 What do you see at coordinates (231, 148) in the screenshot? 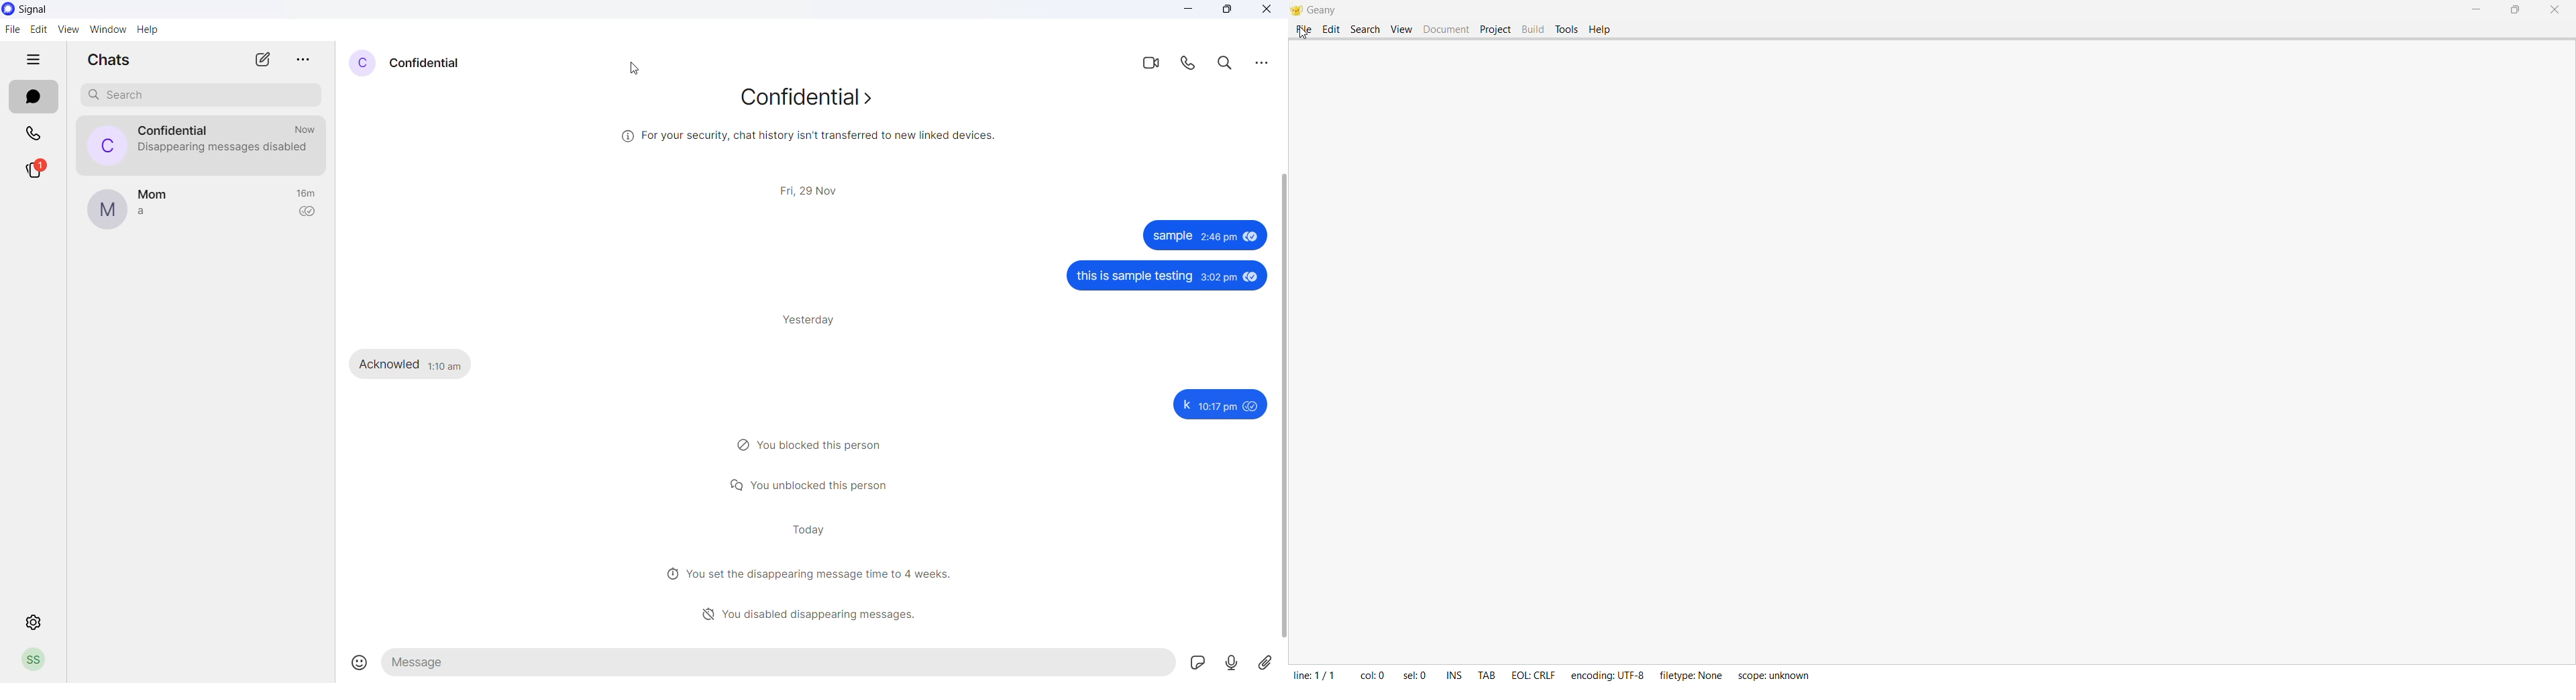
I see `disappearing messages disabled notification` at bounding box center [231, 148].